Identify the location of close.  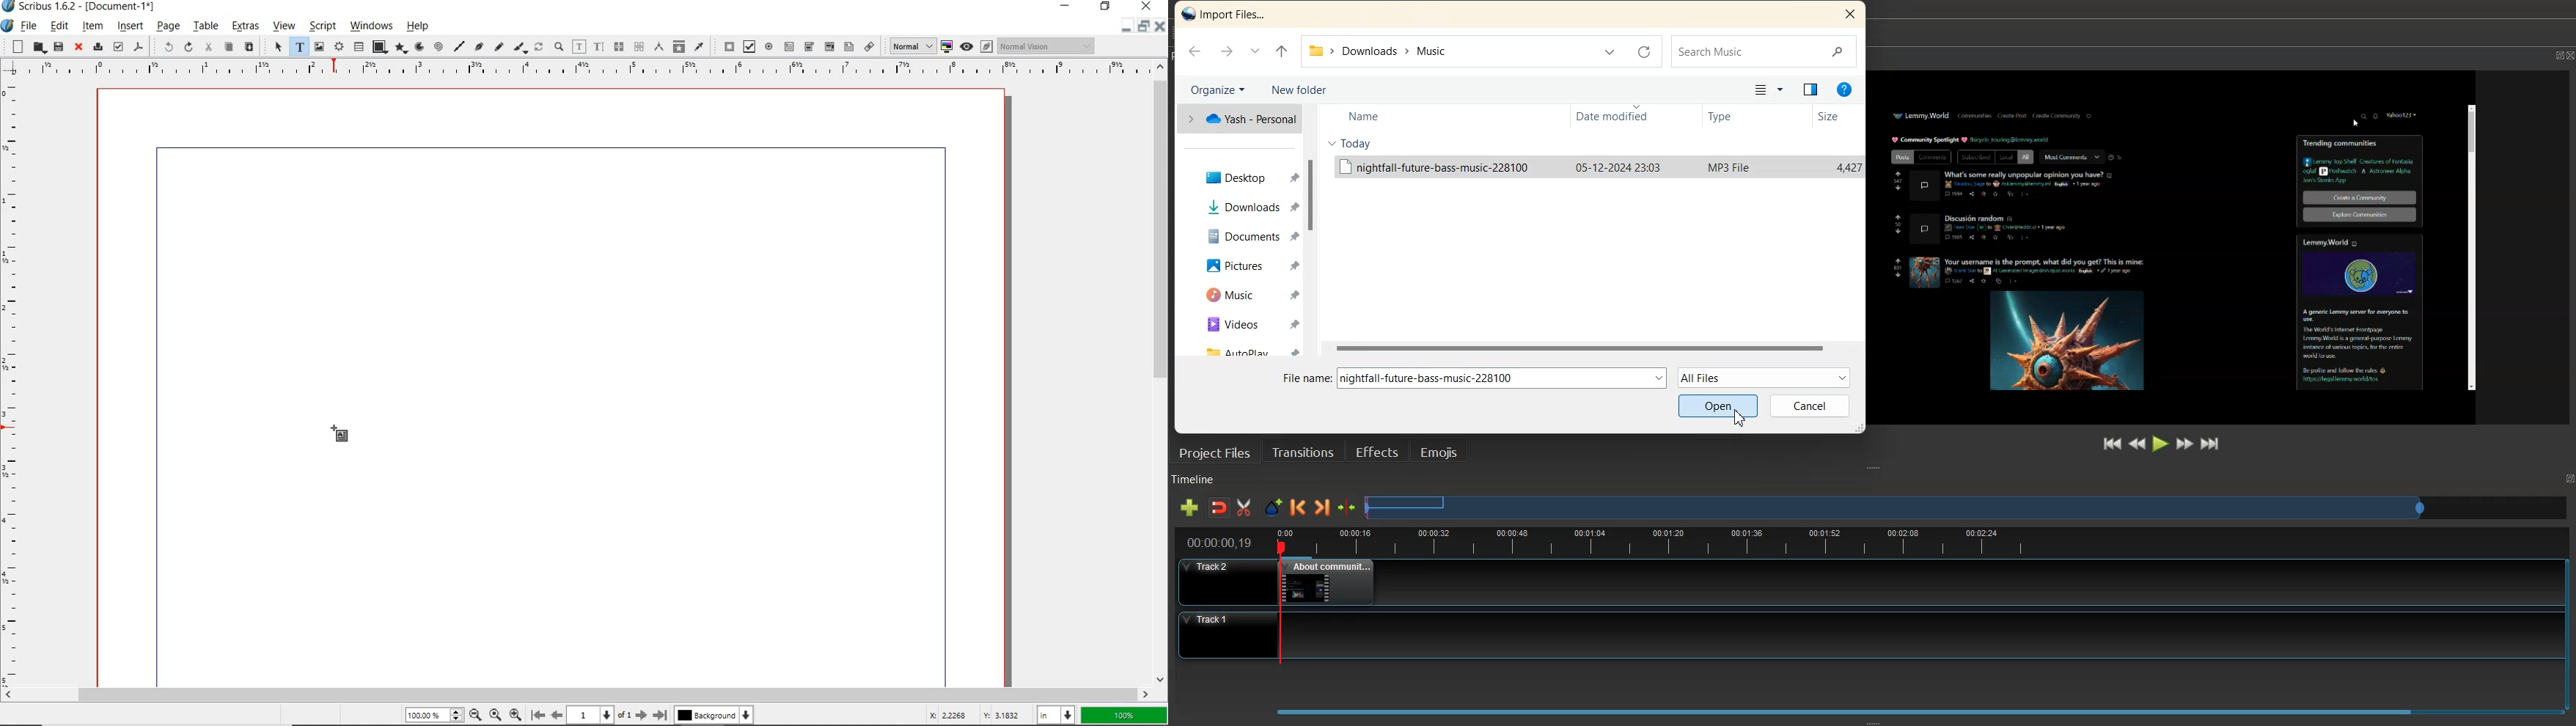
(76, 47).